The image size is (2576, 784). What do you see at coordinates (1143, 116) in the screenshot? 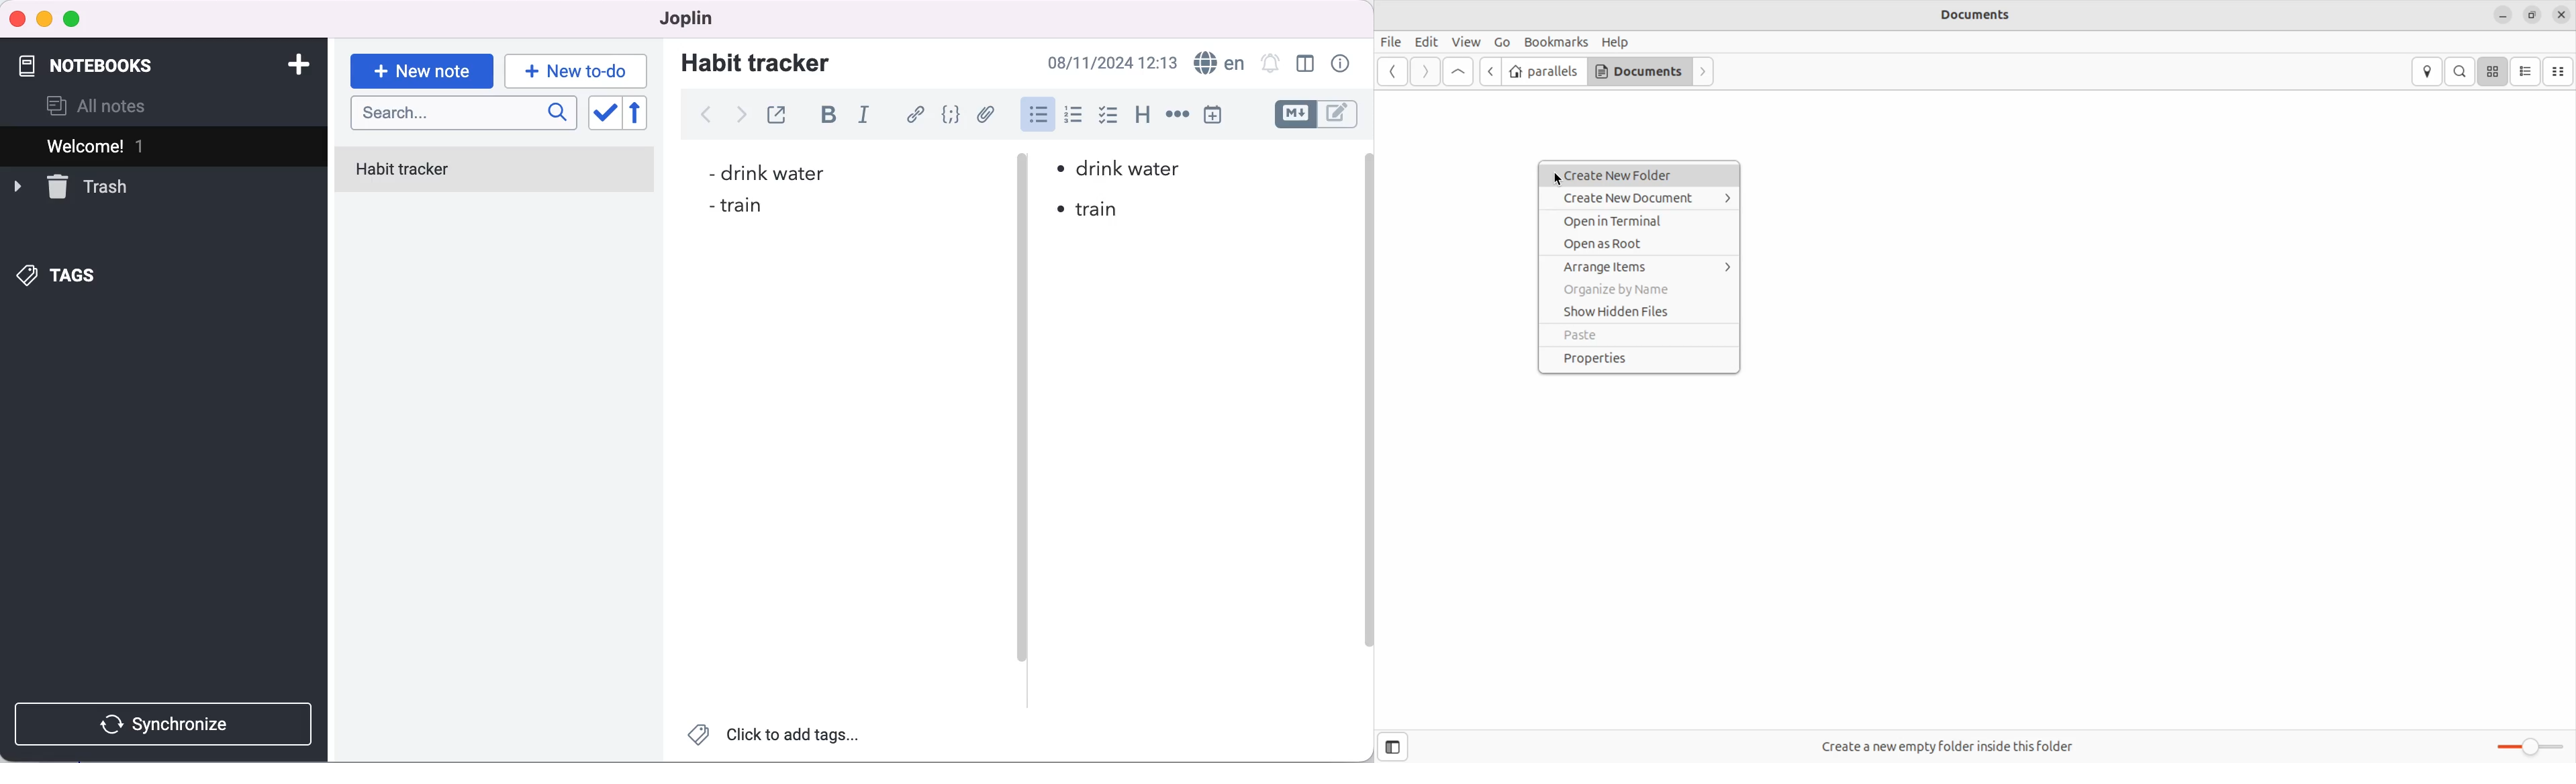
I see `heading` at bounding box center [1143, 116].